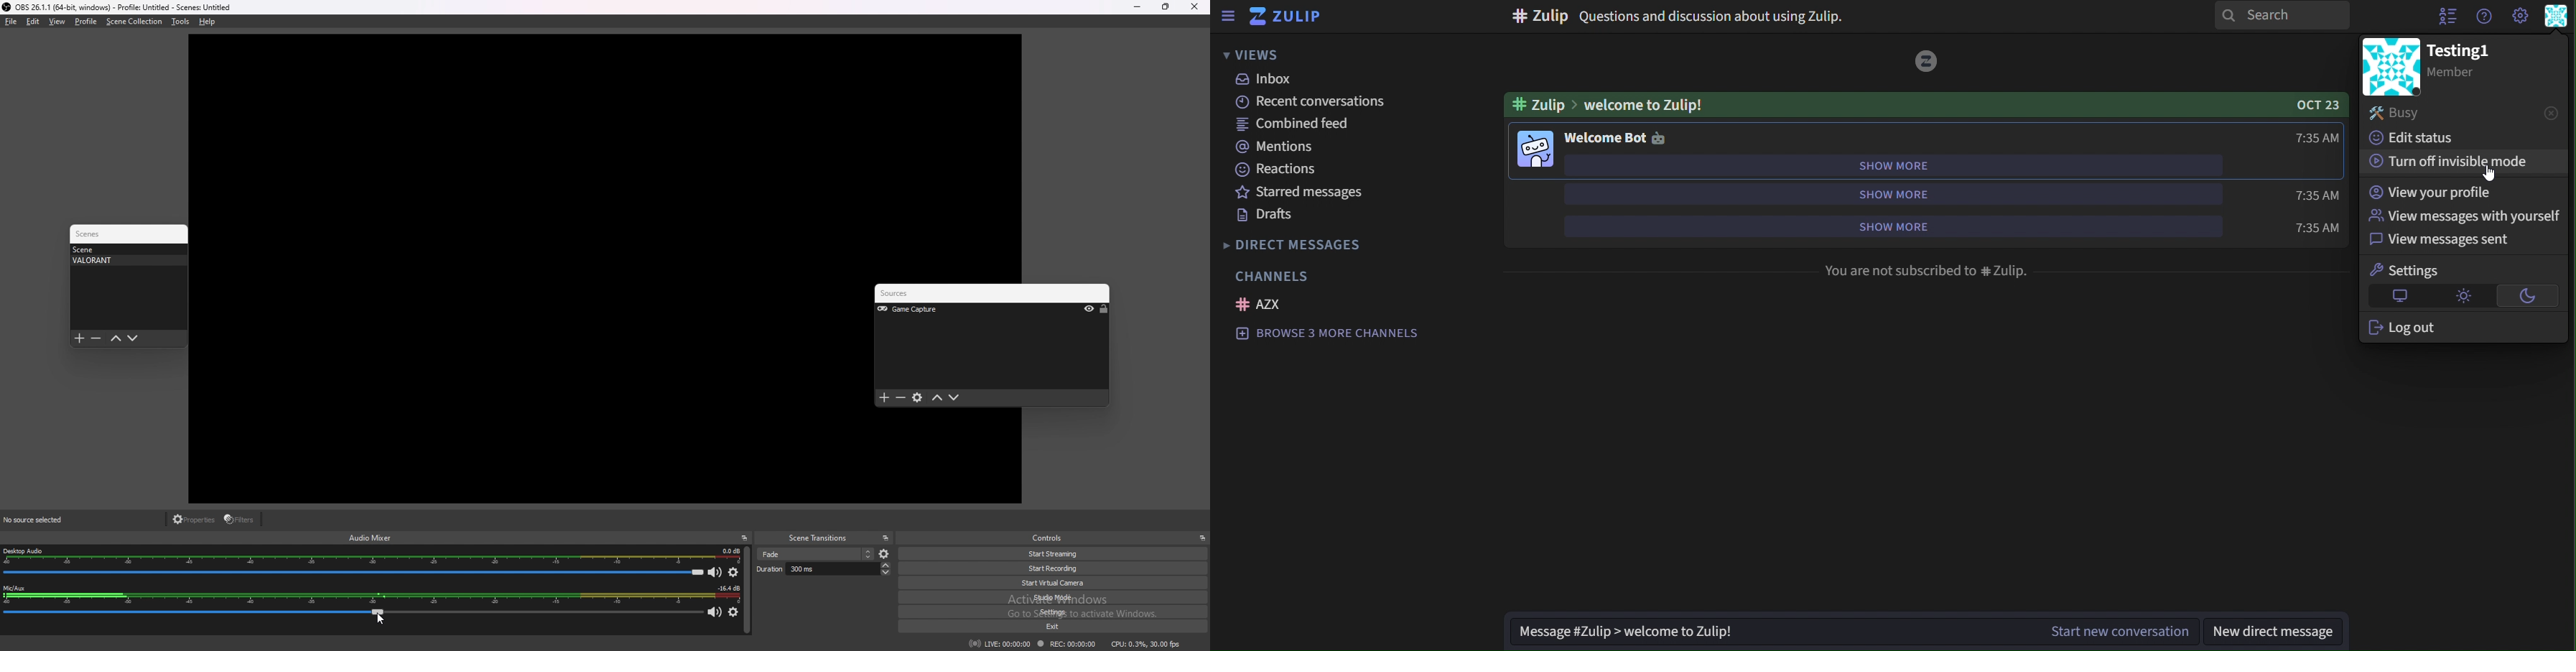 Image resolution: width=2576 pixels, height=672 pixels. Describe the element at coordinates (2315, 228) in the screenshot. I see `time` at that location.